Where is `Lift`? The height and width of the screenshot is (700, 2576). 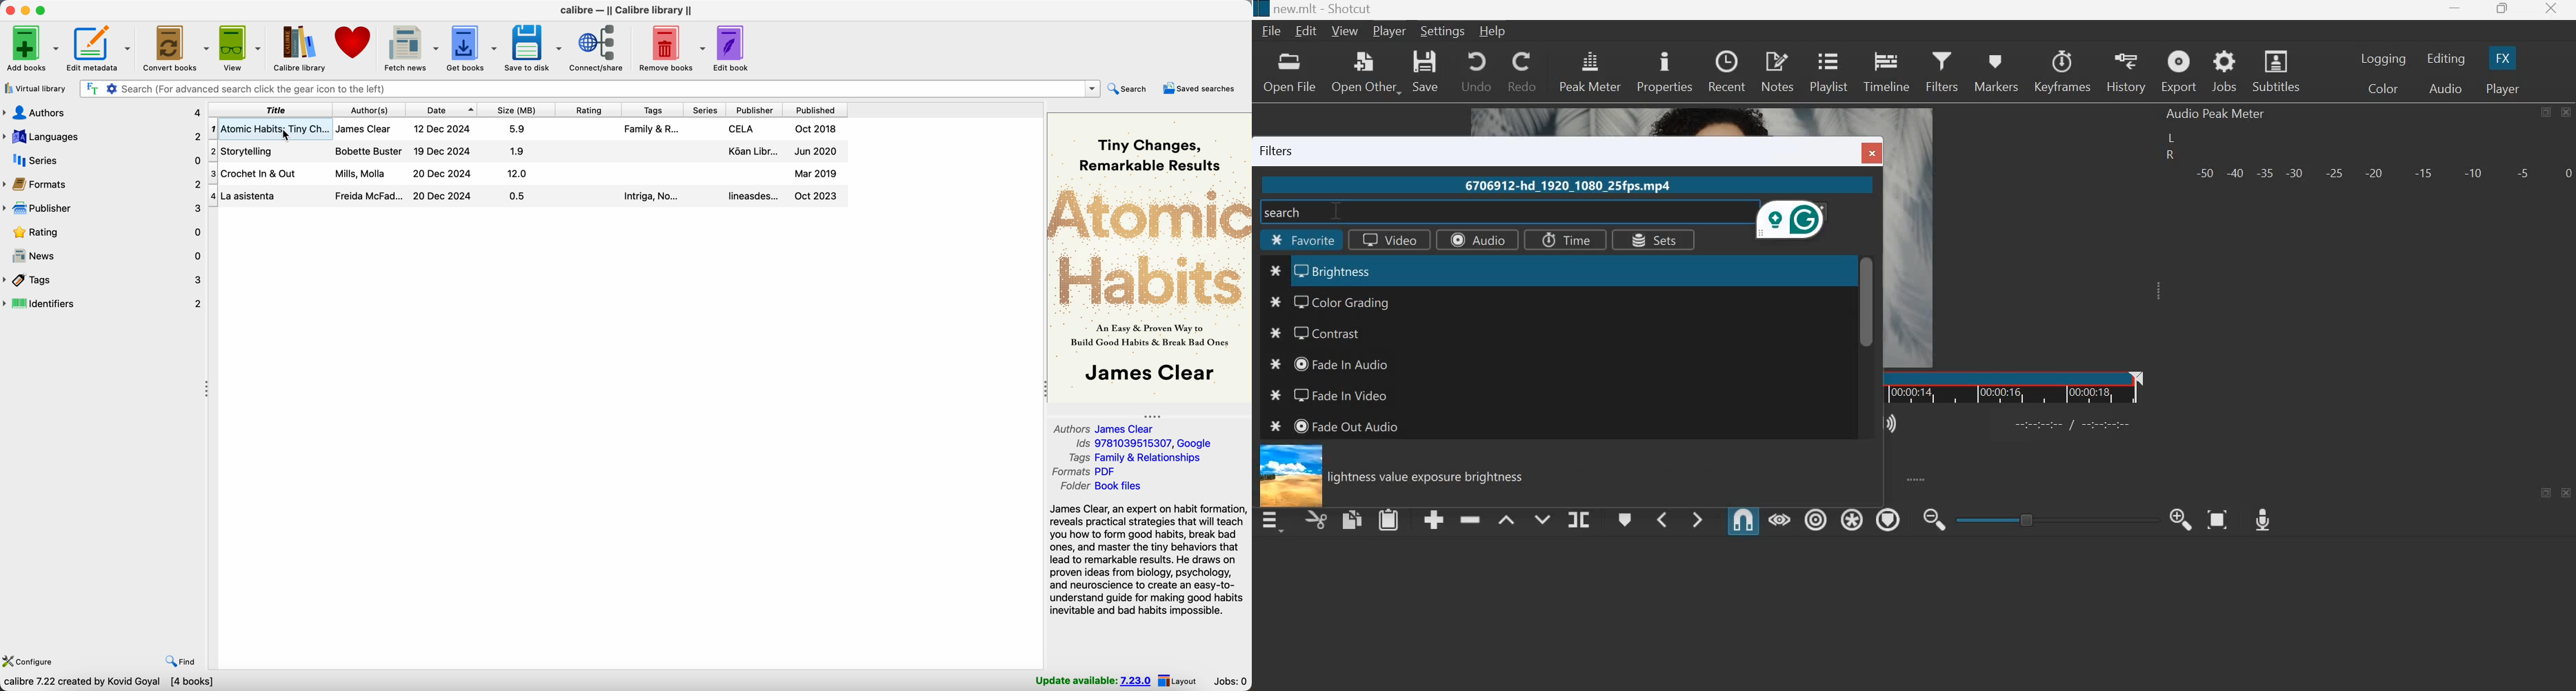 Lift is located at coordinates (1506, 519).